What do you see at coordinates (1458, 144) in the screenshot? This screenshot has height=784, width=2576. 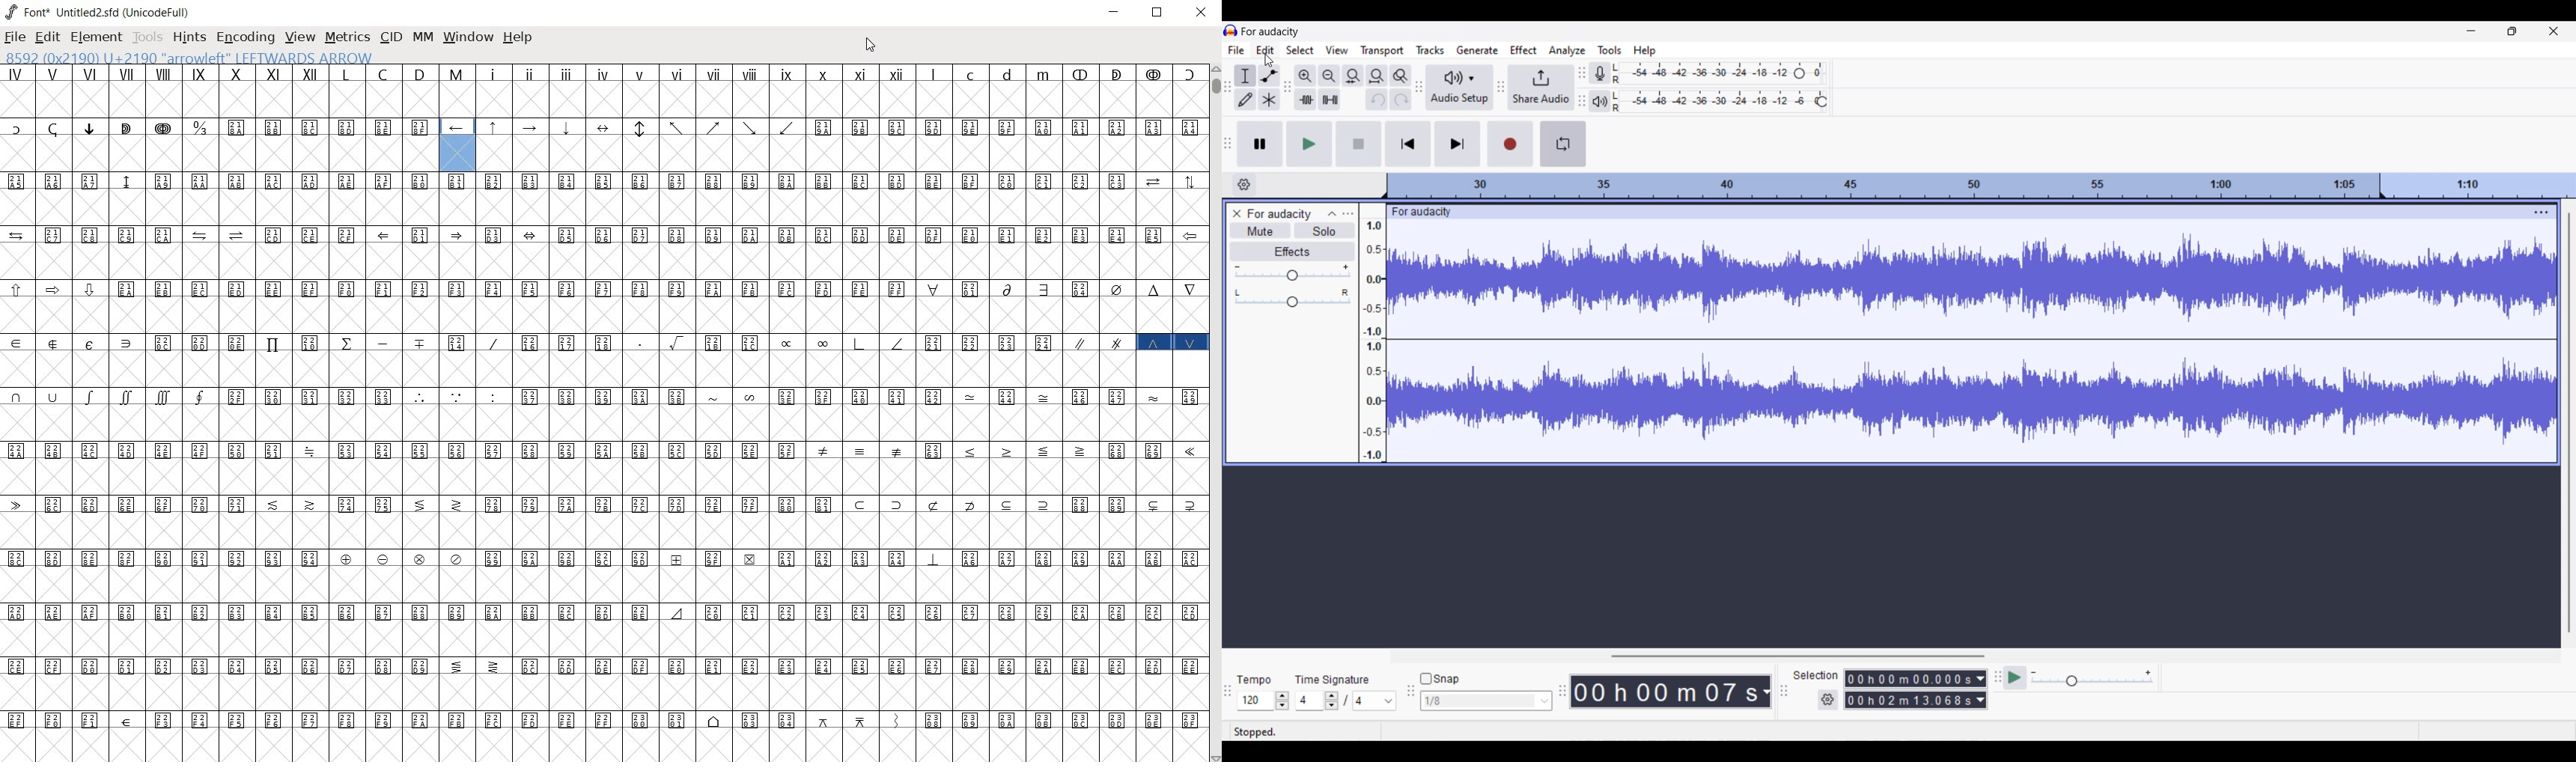 I see `Skip/Select to end` at bounding box center [1458, 144].